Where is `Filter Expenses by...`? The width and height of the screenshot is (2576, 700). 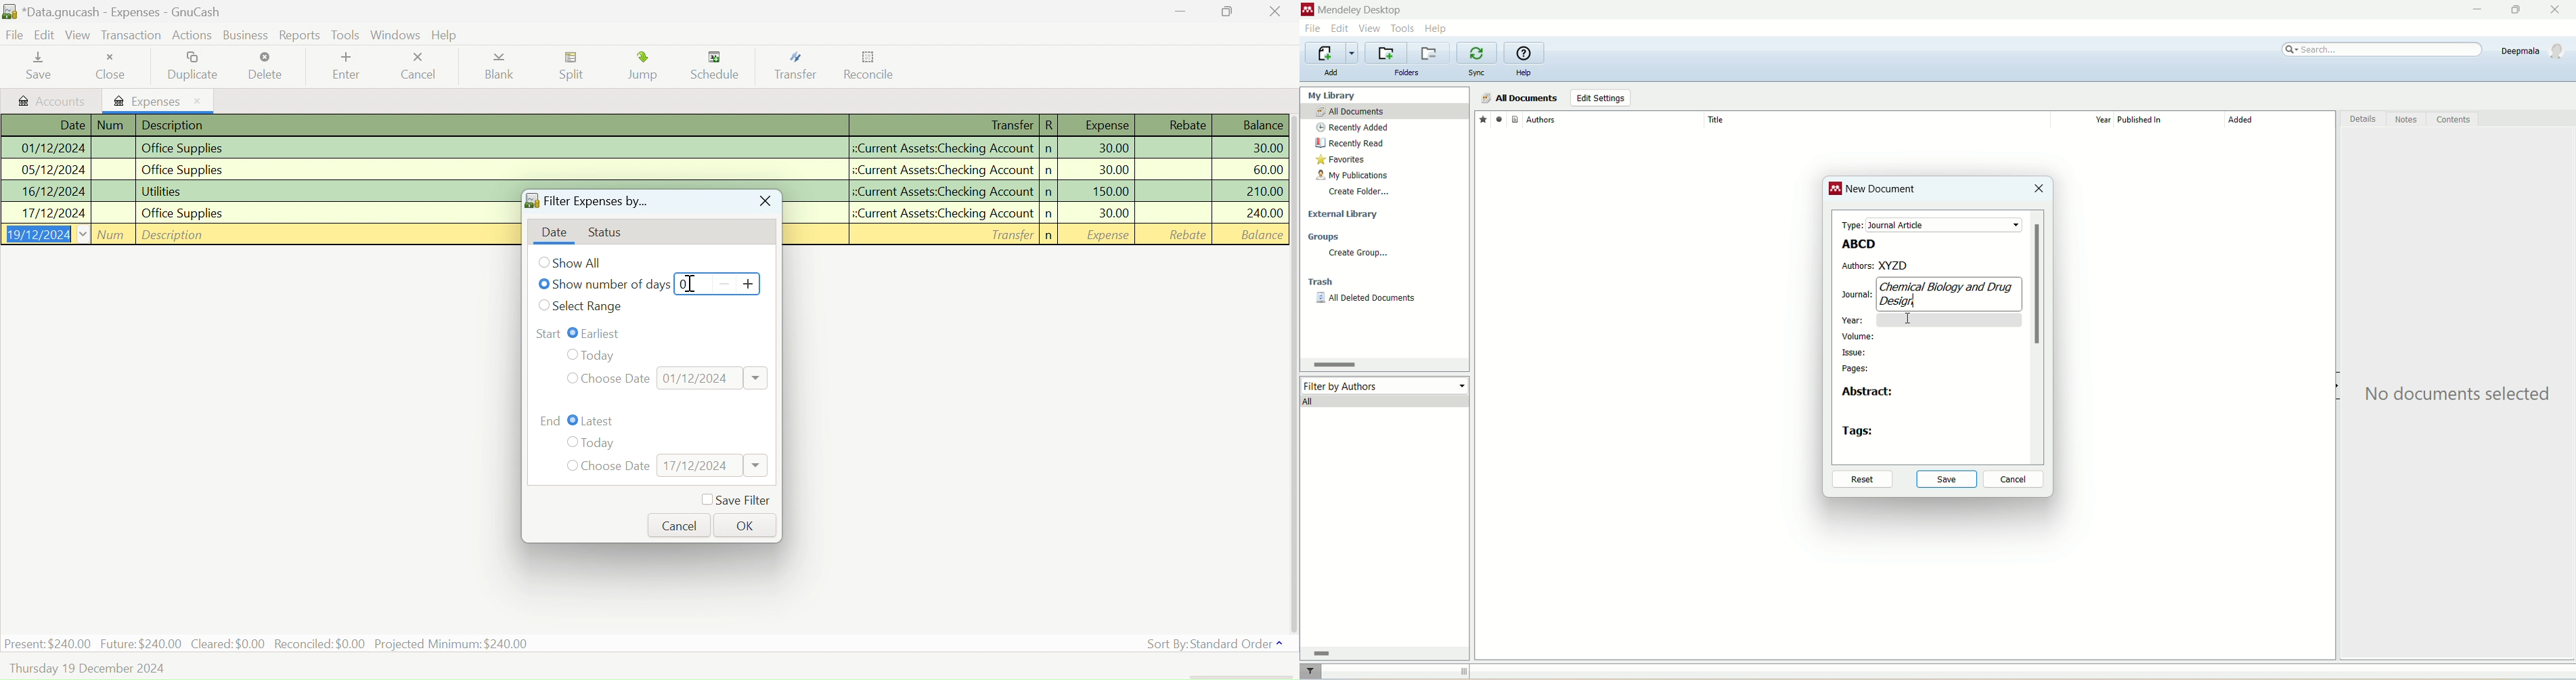 Filter Expenses by... is located at coordinates (586, 203).